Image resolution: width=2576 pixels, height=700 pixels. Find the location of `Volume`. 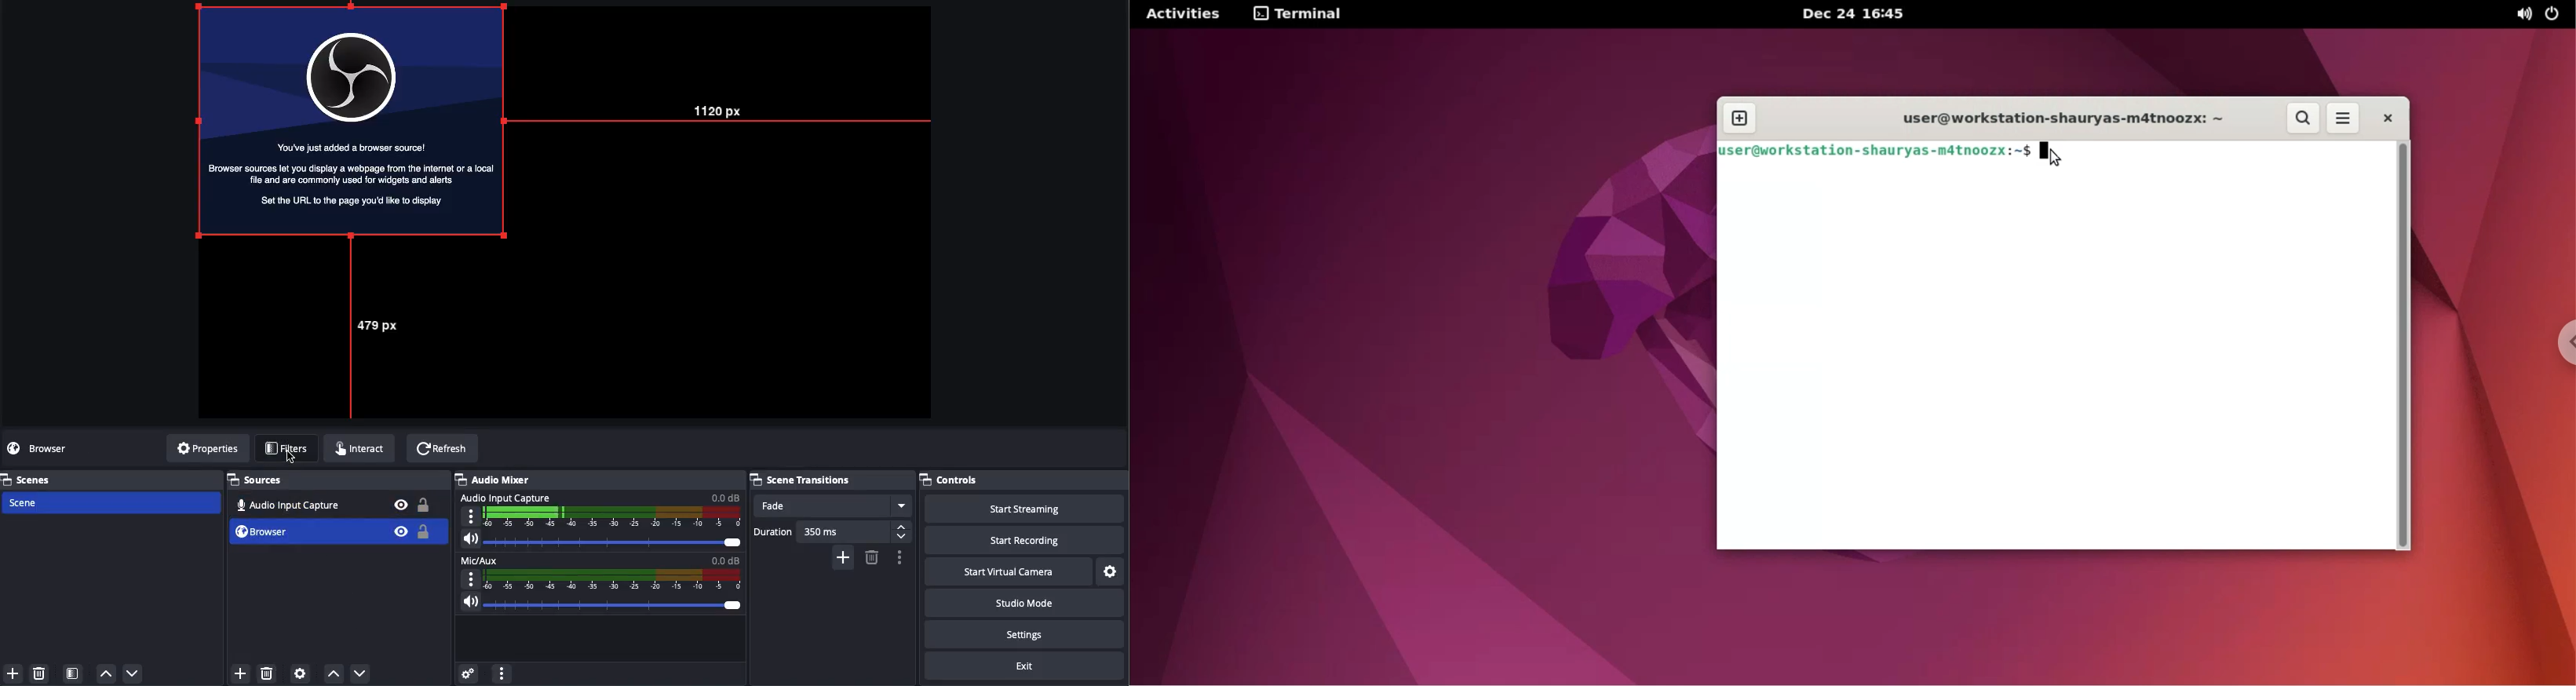

Volume is located at coordinates (601, 538).